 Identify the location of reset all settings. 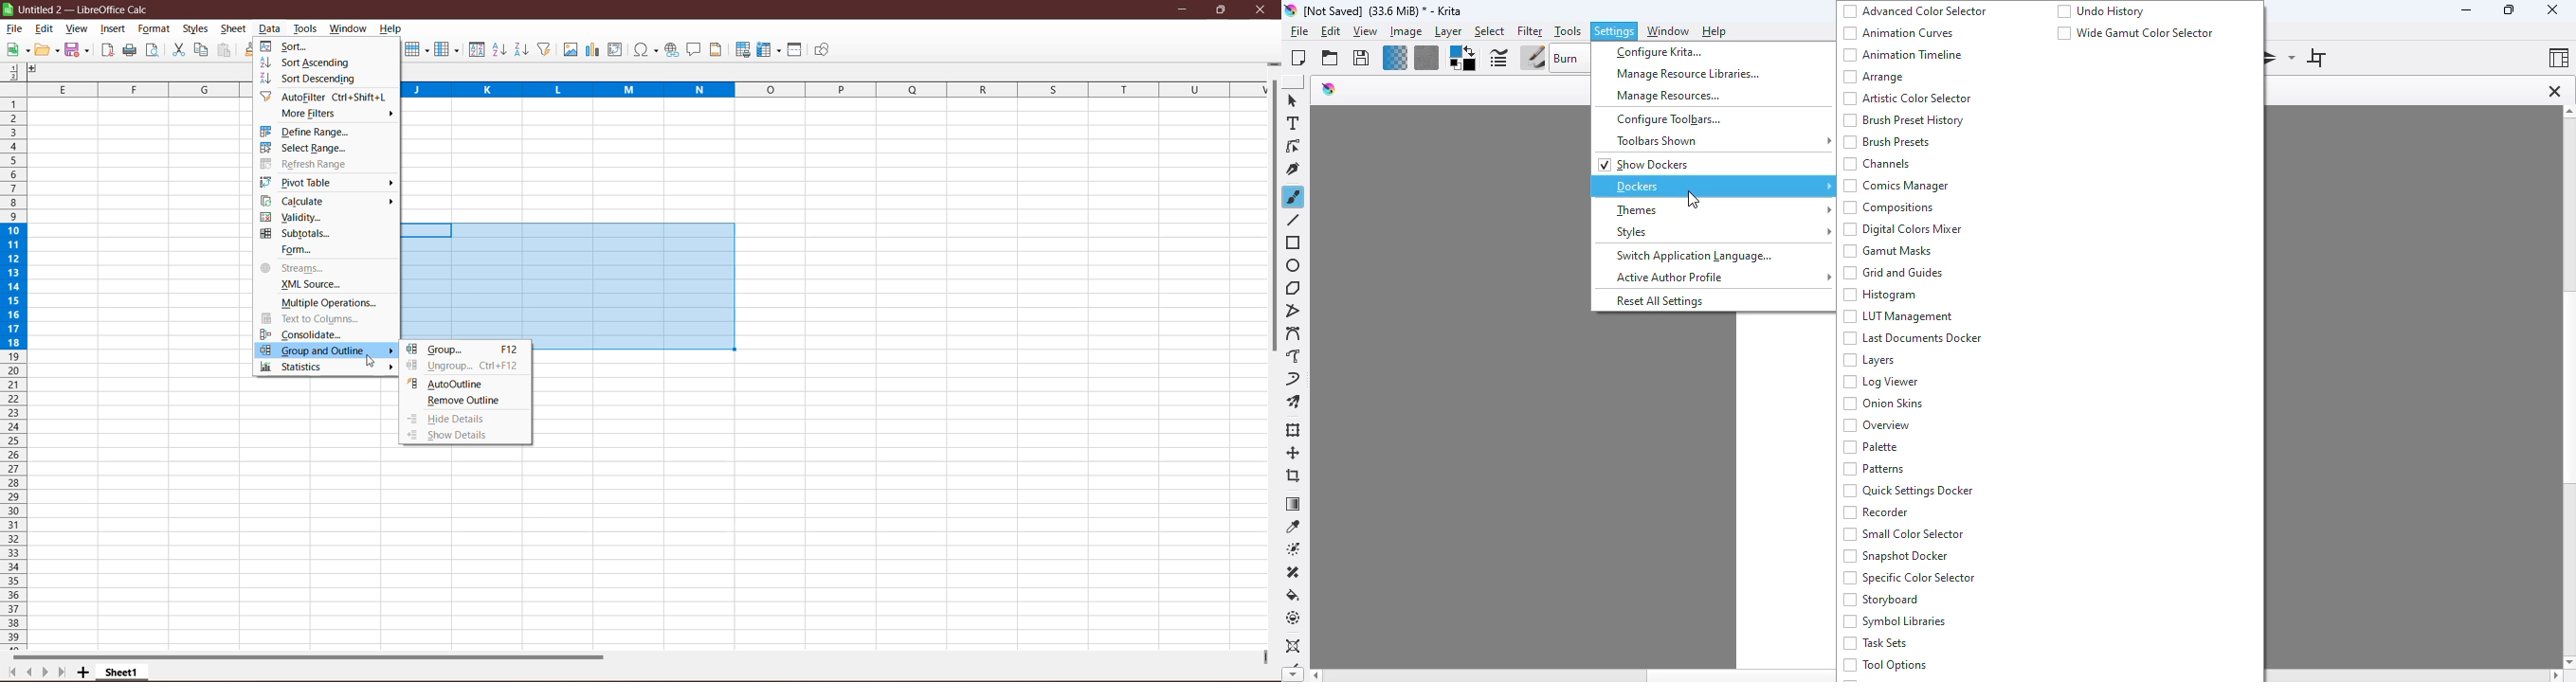
(1660, 300).